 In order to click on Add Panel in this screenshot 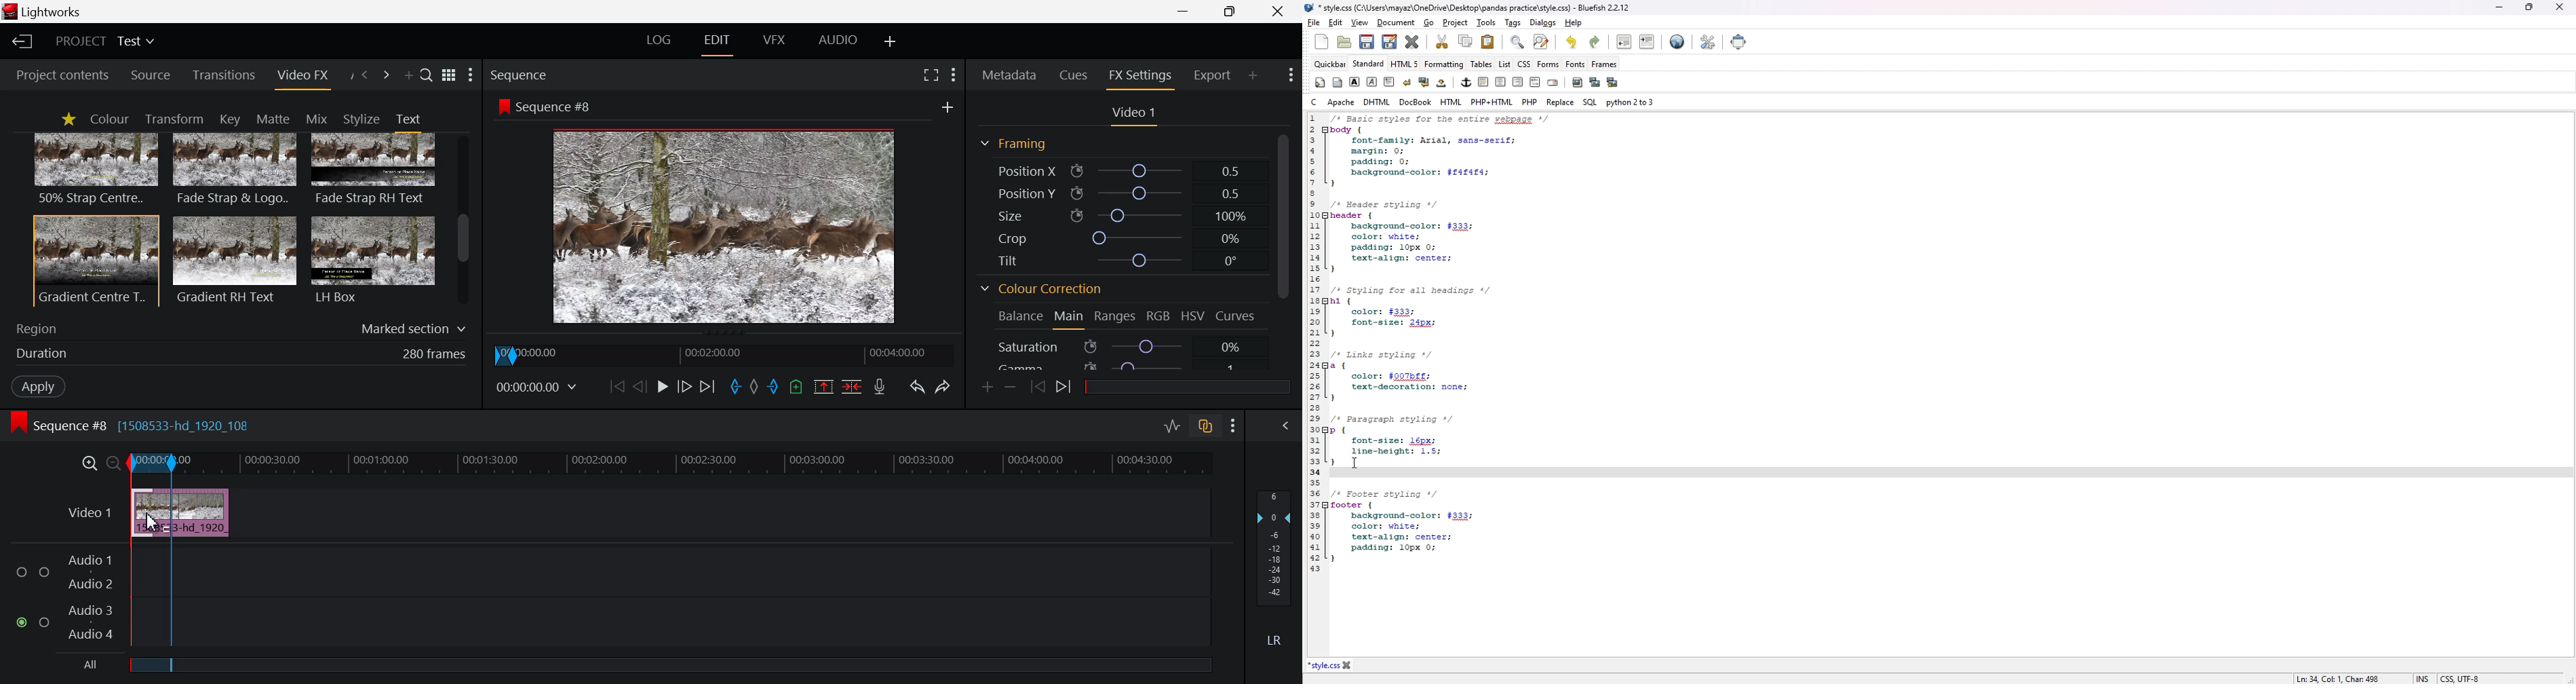, I will do `click(408, 78)`.